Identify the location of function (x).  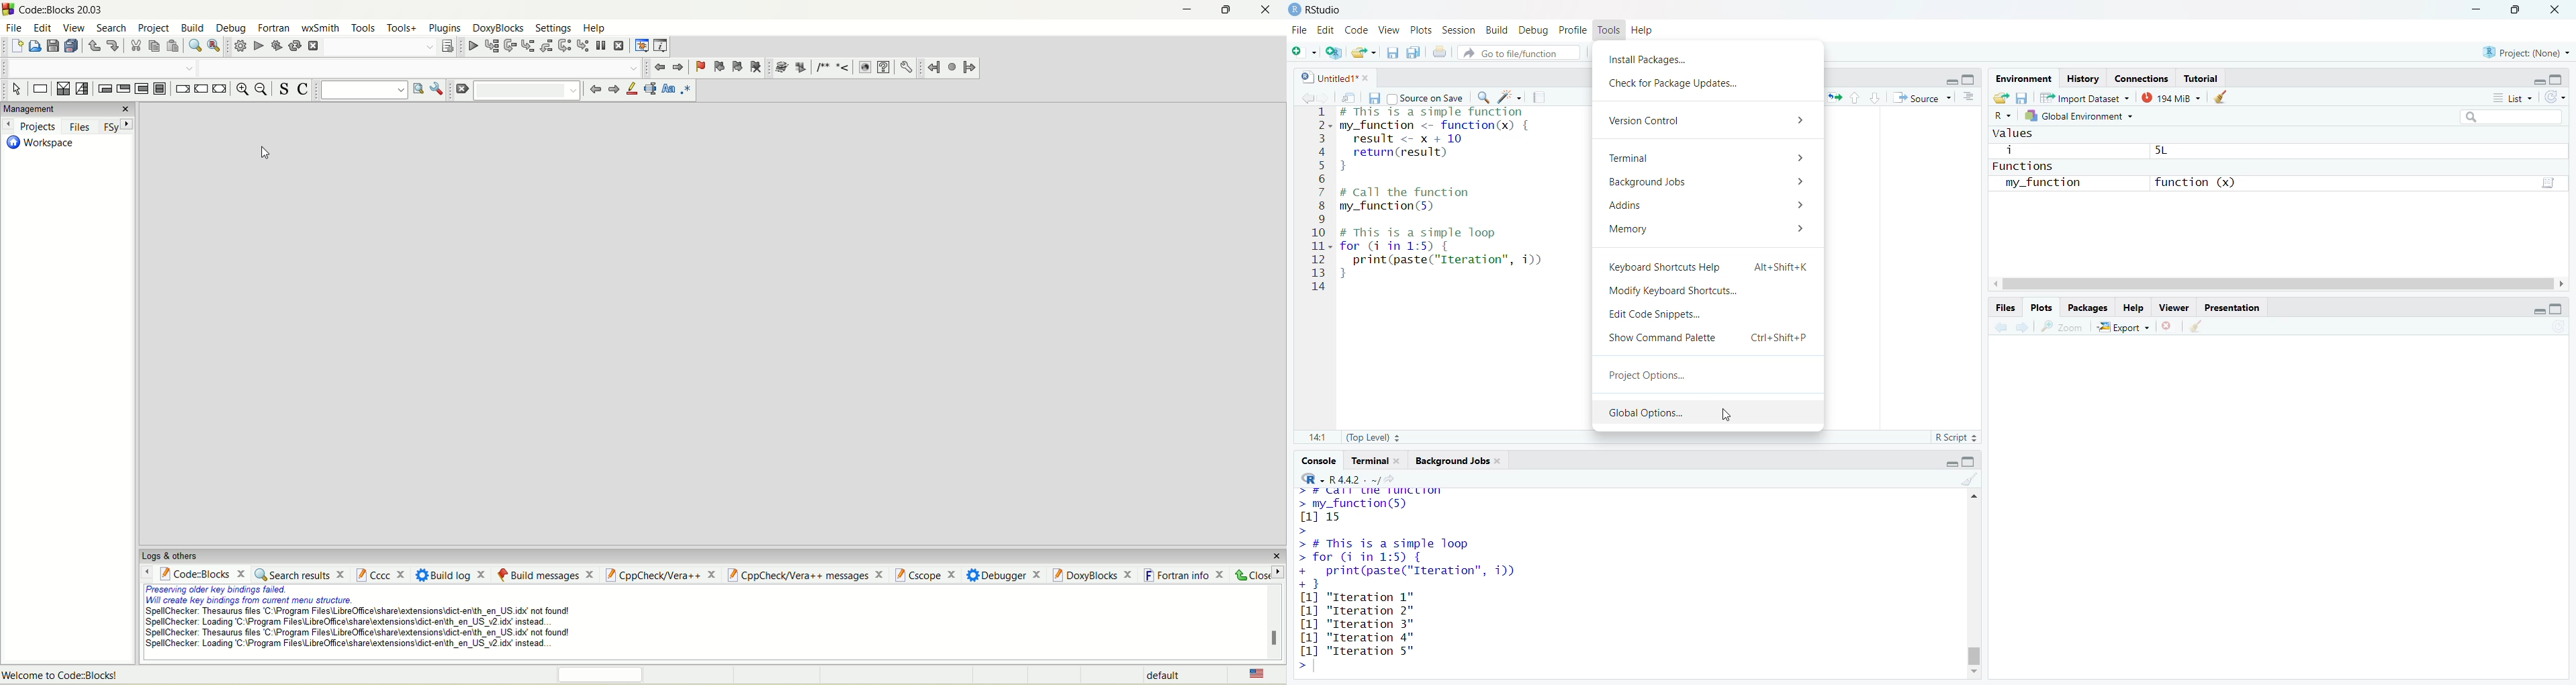
(2193, 181).